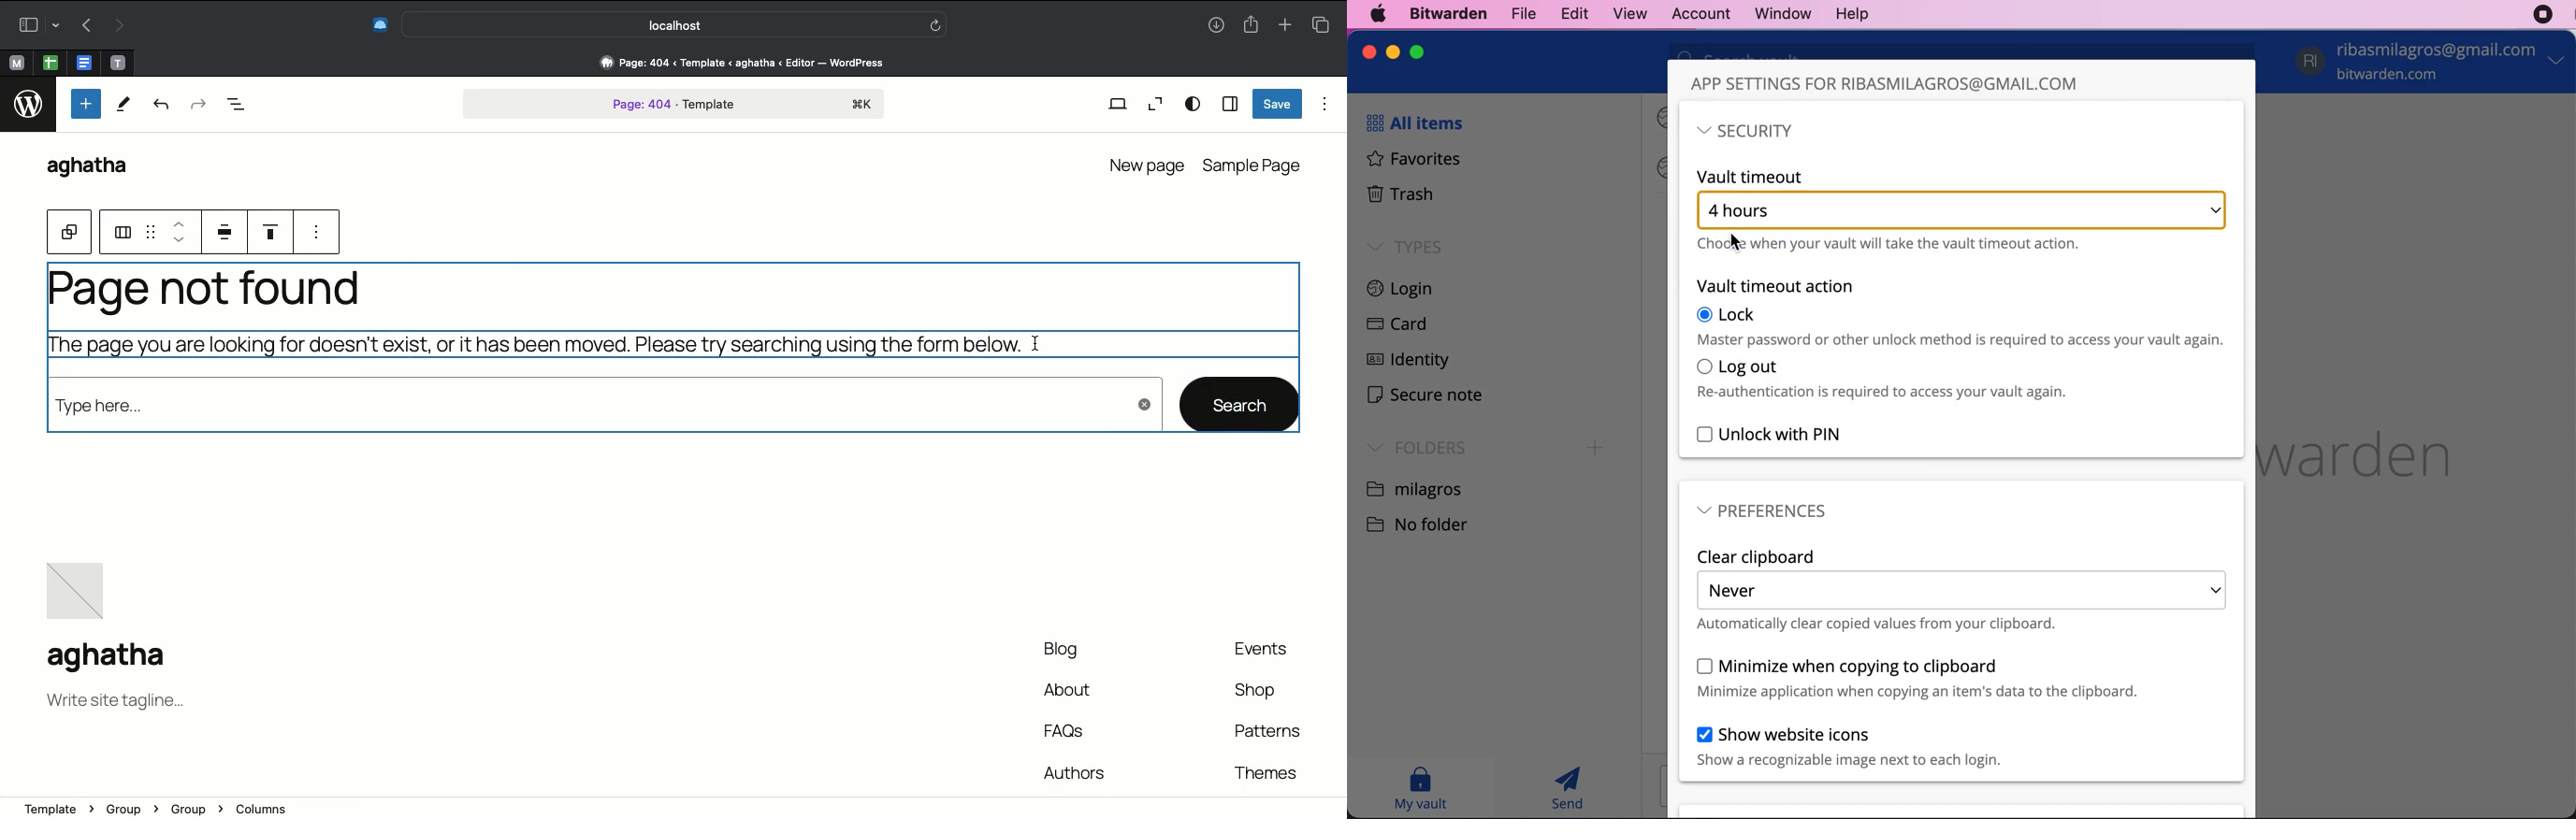  What do you see at coordinates (279, 231) in the screenshot?
I see `justification` at bounding box center [279, 231].